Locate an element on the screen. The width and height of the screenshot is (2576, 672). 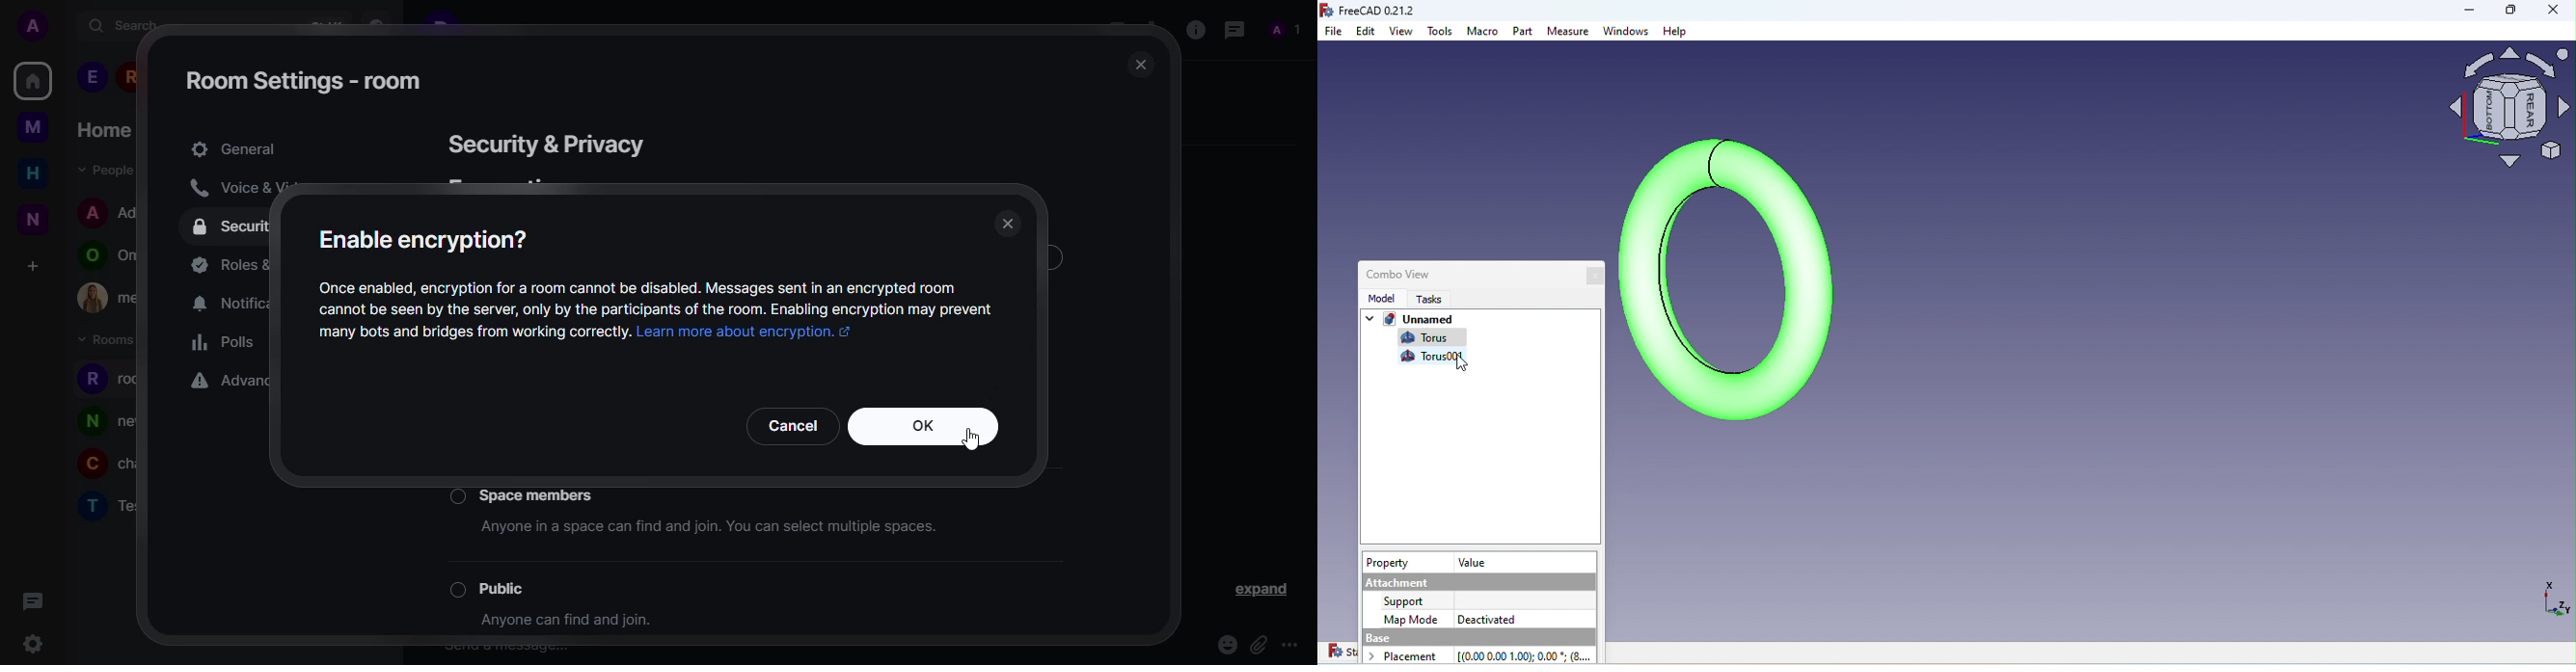
cancel is located at coordinates (793, 424).